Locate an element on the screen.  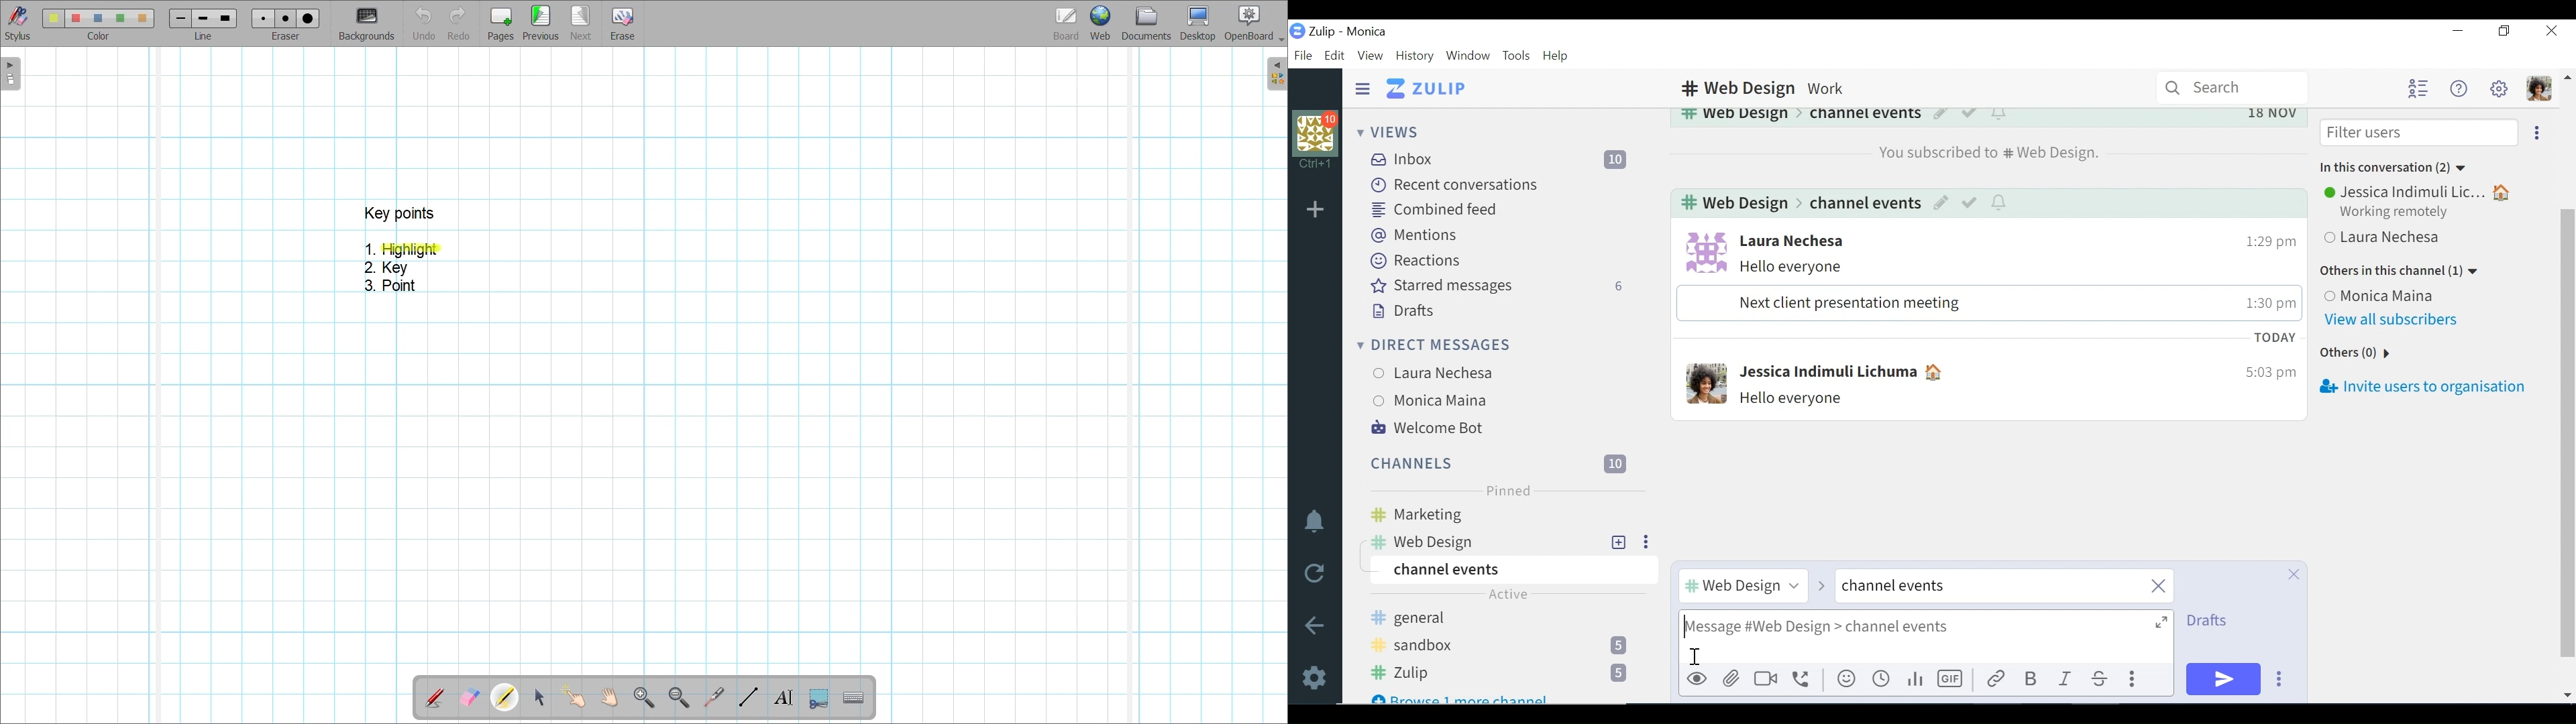
Direct Messages menu is located at coordinates (1434, 343).